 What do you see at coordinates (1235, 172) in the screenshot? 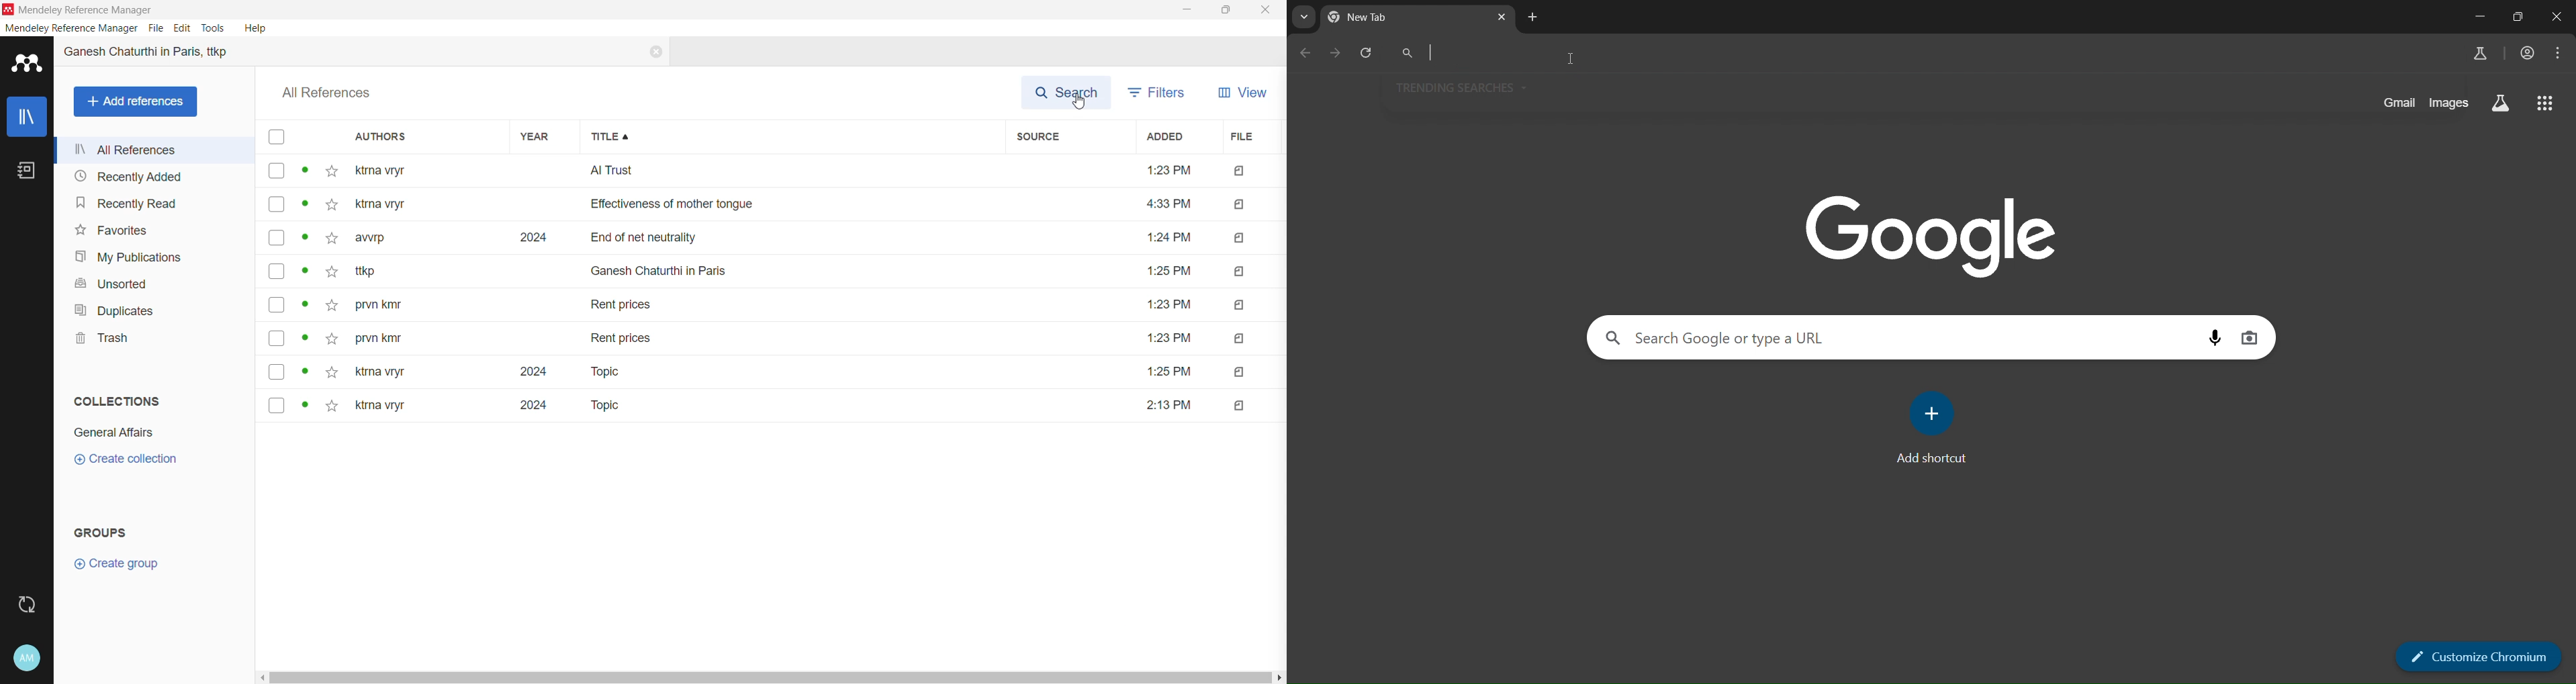
I see `file type` at bounding box center [1235, 172].